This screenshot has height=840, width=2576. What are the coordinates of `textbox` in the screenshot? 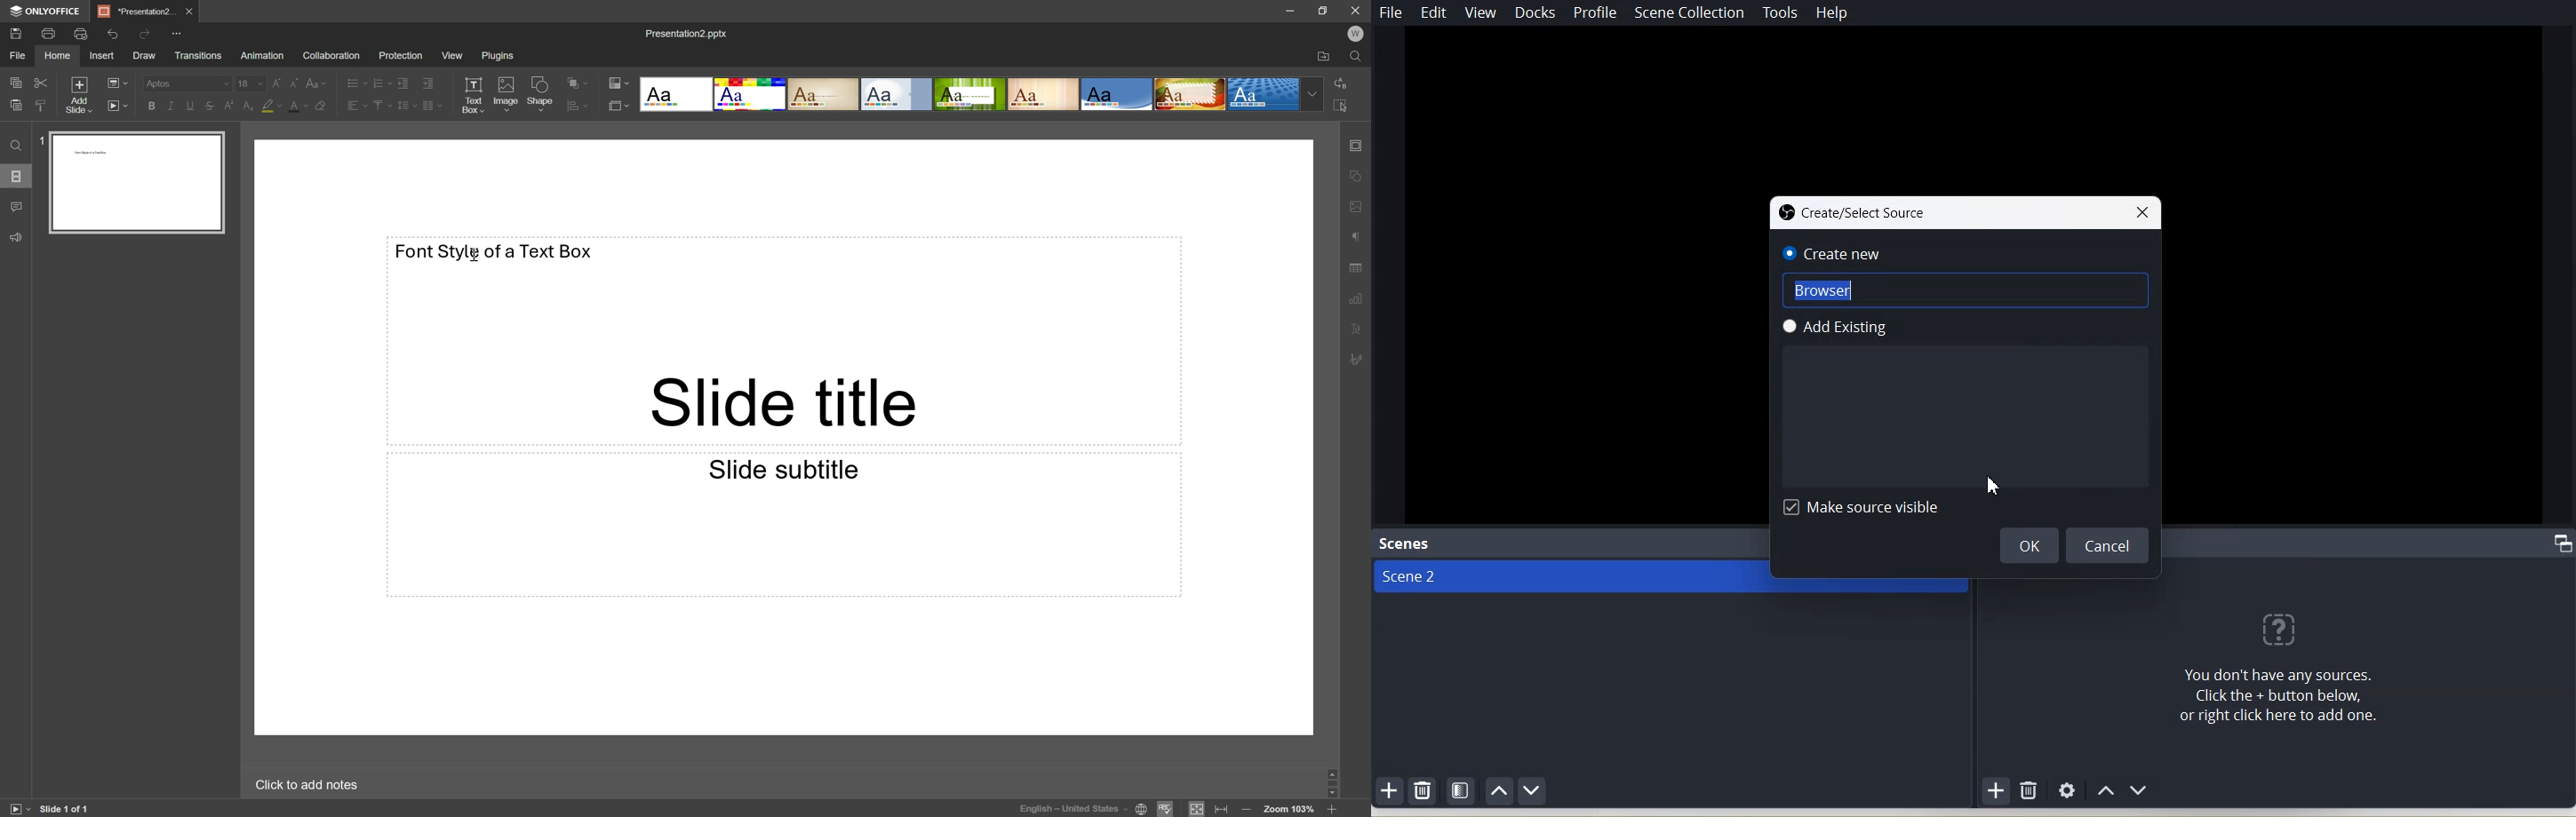 It's located at (1967, 415).